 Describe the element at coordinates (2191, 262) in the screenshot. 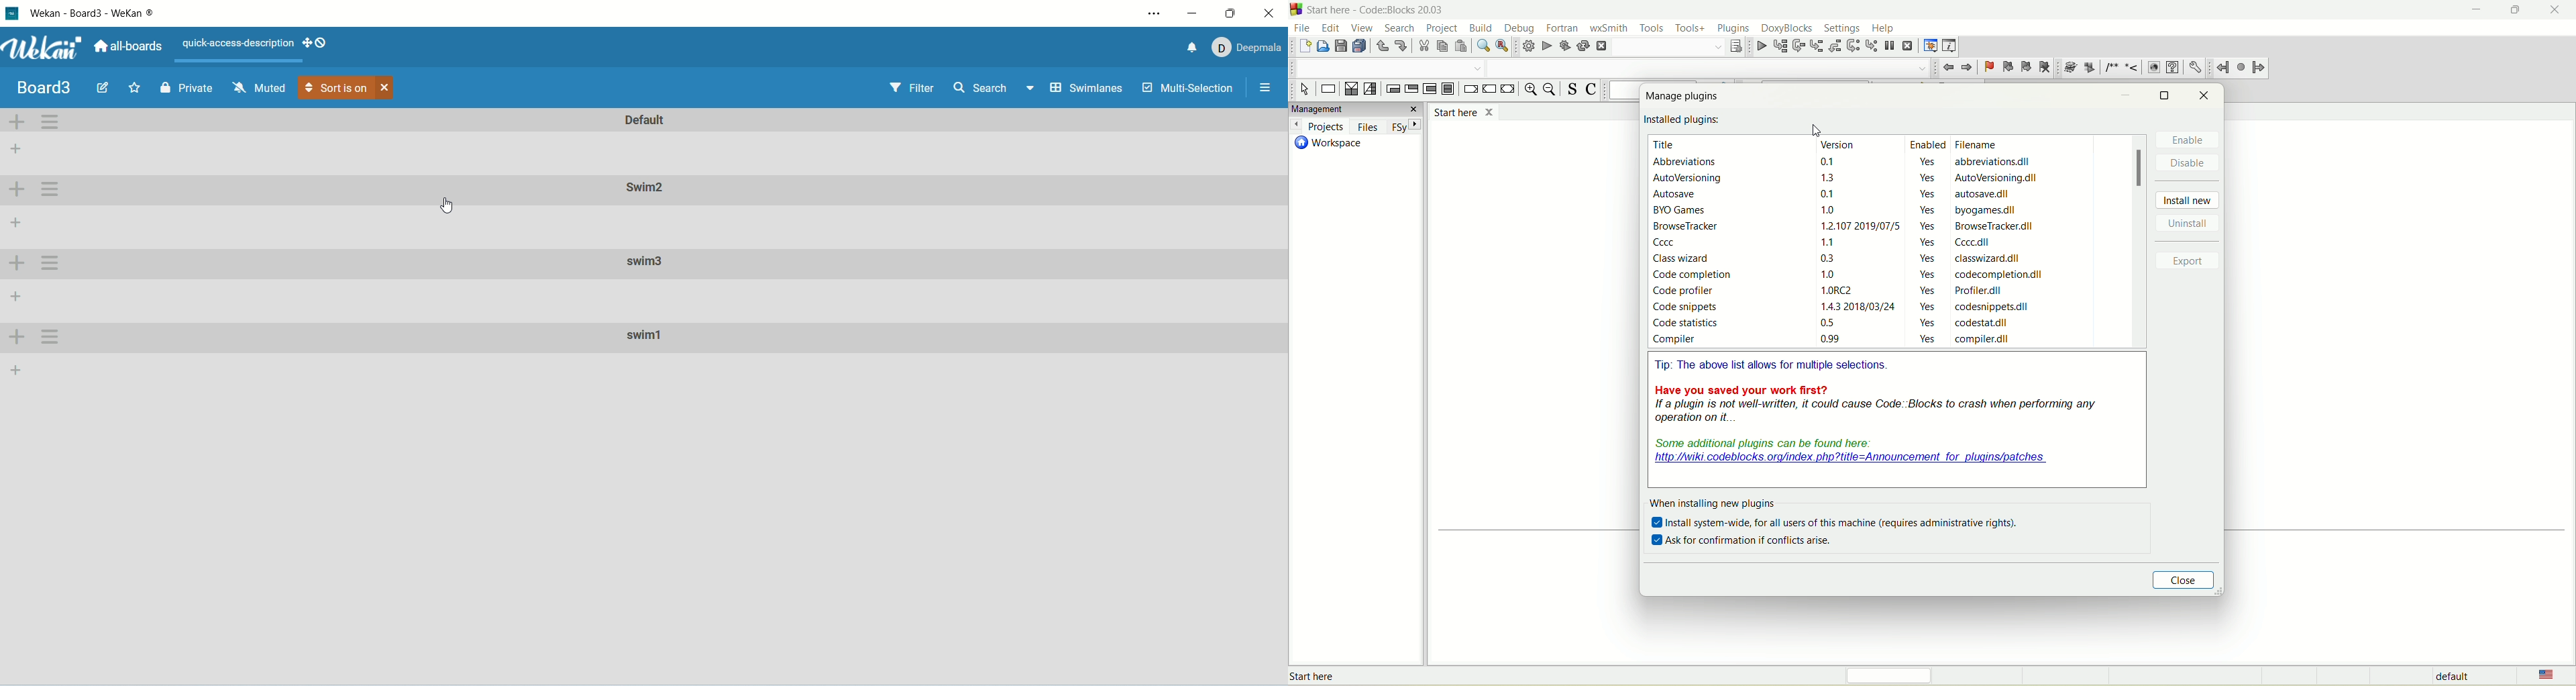

I see `export` at that location.